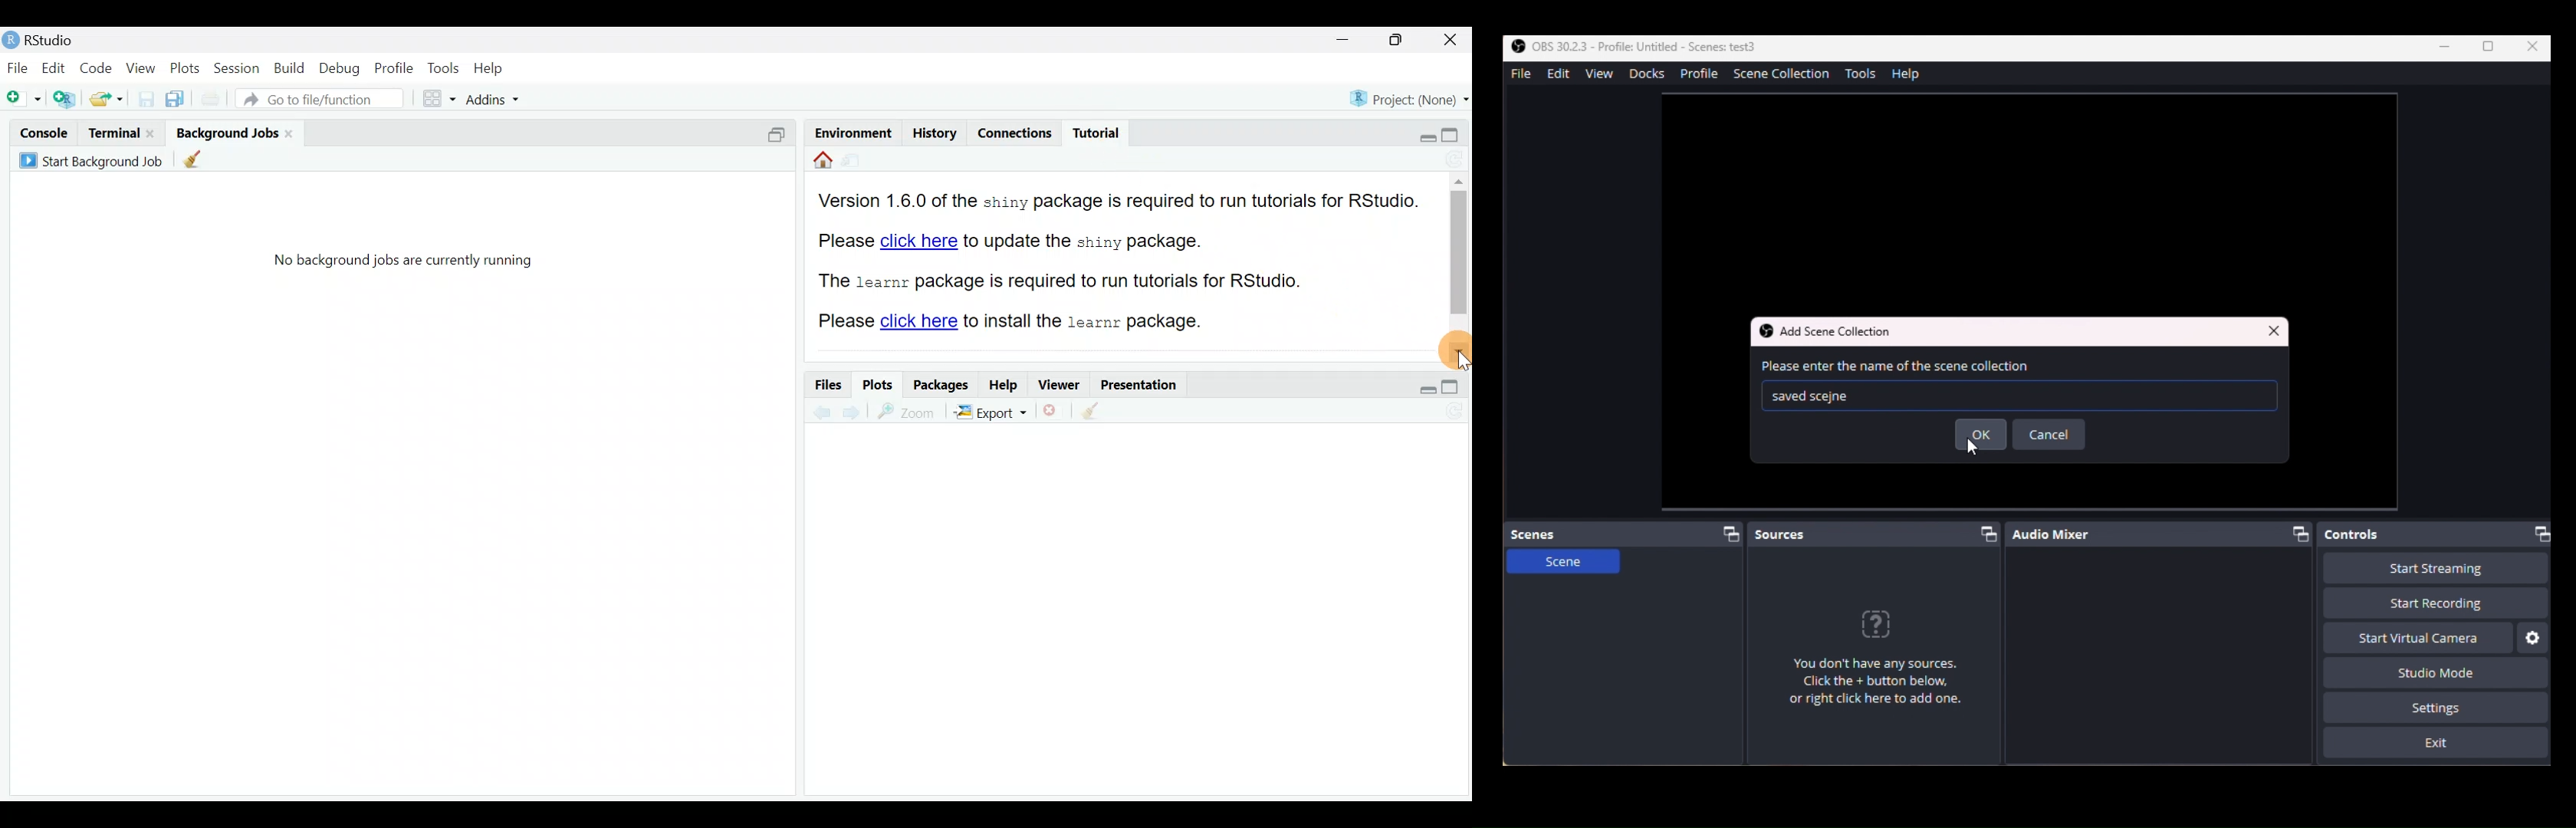  I want to click on Start Recording, so click(2436, 569).